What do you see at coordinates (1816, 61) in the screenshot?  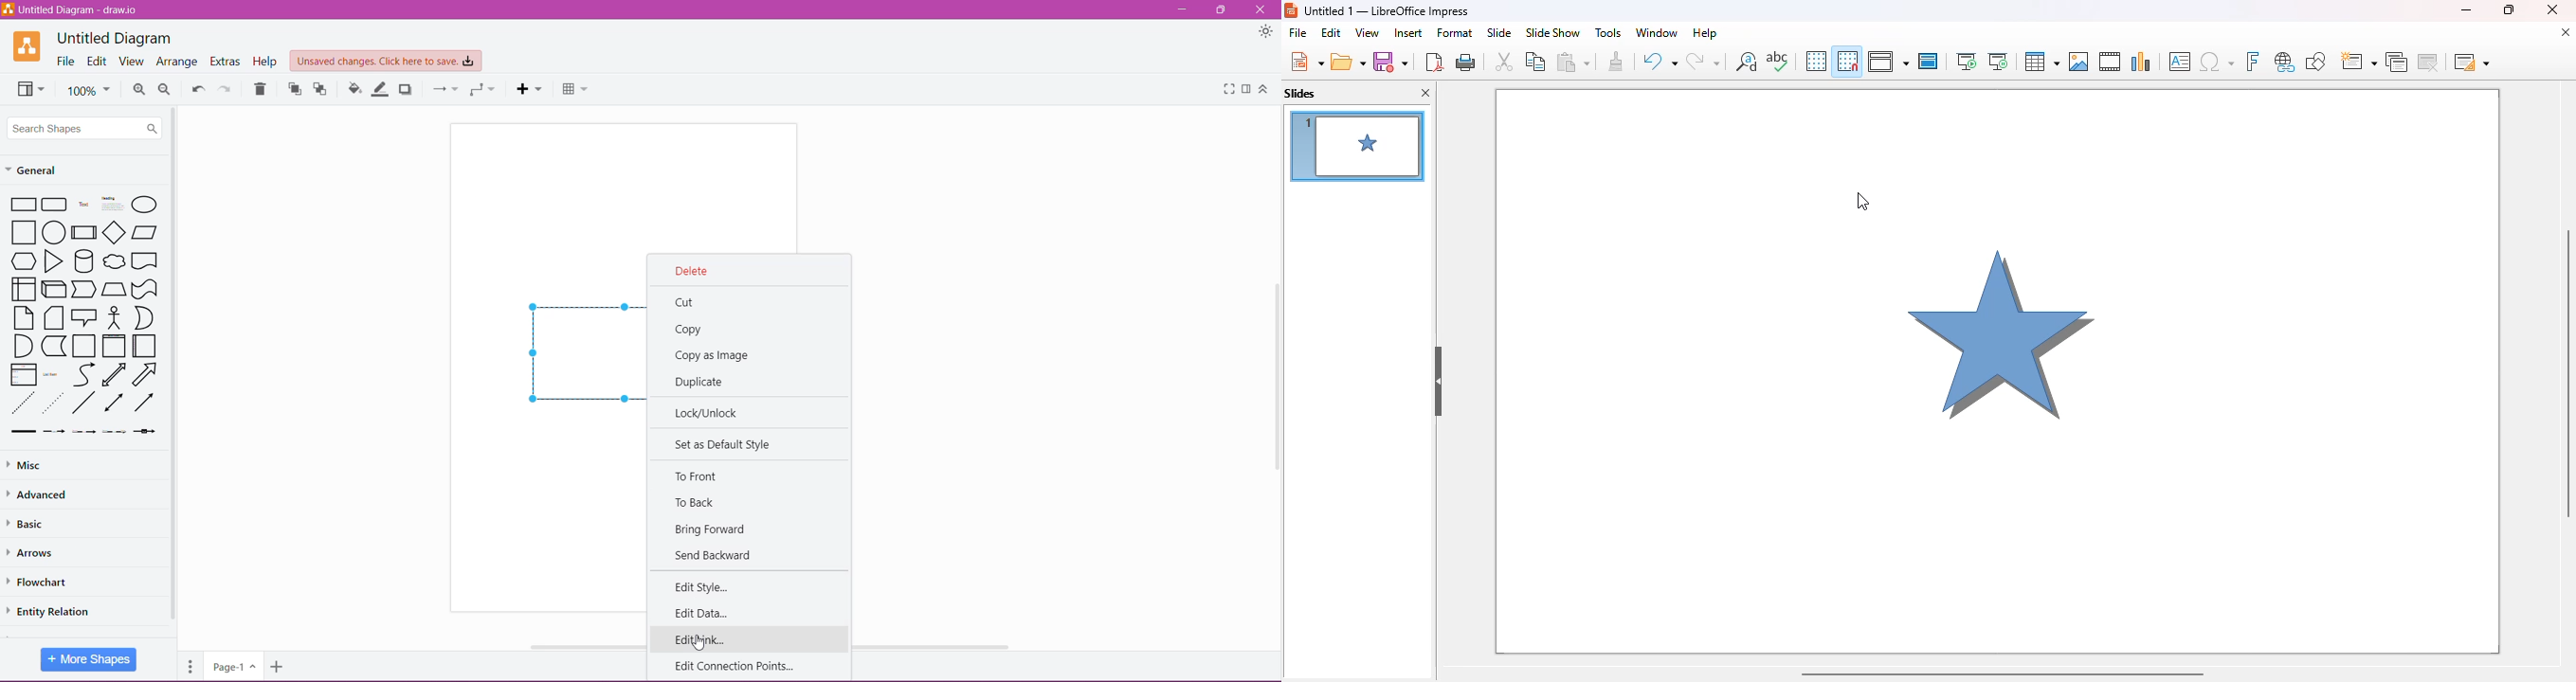 I see `display grid` at bounding box center [1816, 61].